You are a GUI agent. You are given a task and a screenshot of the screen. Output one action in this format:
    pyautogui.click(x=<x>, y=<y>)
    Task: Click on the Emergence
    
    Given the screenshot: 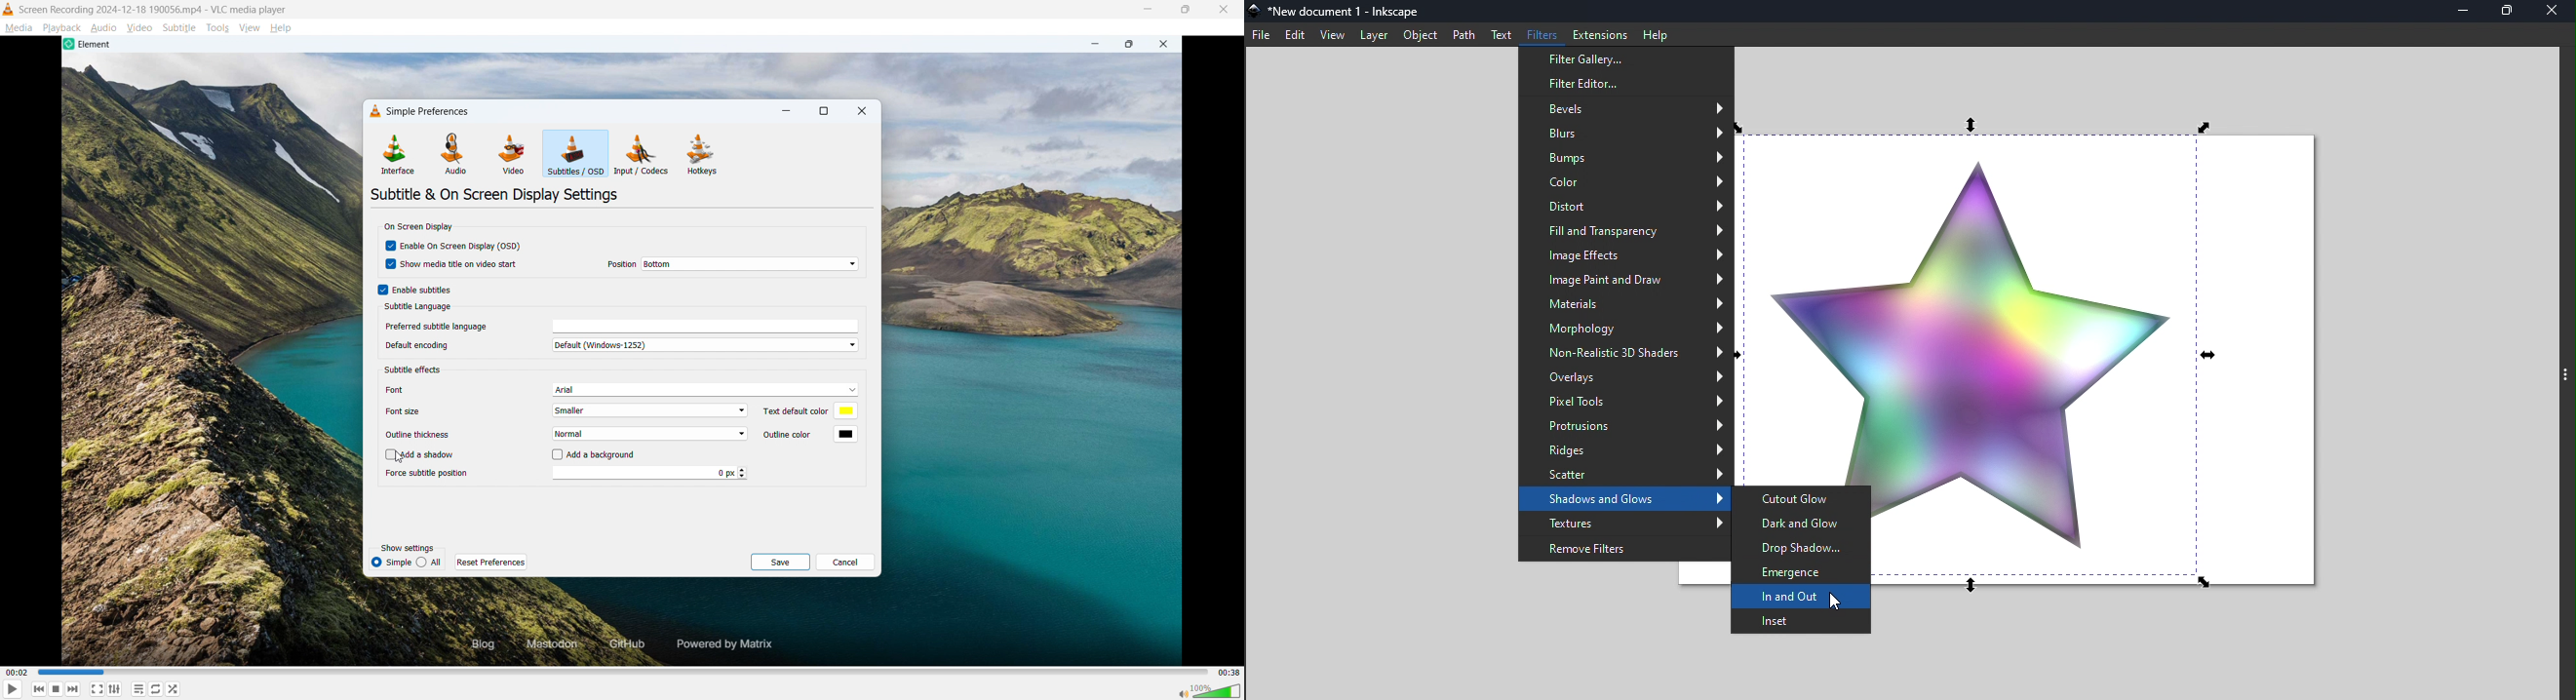 What is the action you would take?
    pyautogui.click(x=1801, y=572)
    